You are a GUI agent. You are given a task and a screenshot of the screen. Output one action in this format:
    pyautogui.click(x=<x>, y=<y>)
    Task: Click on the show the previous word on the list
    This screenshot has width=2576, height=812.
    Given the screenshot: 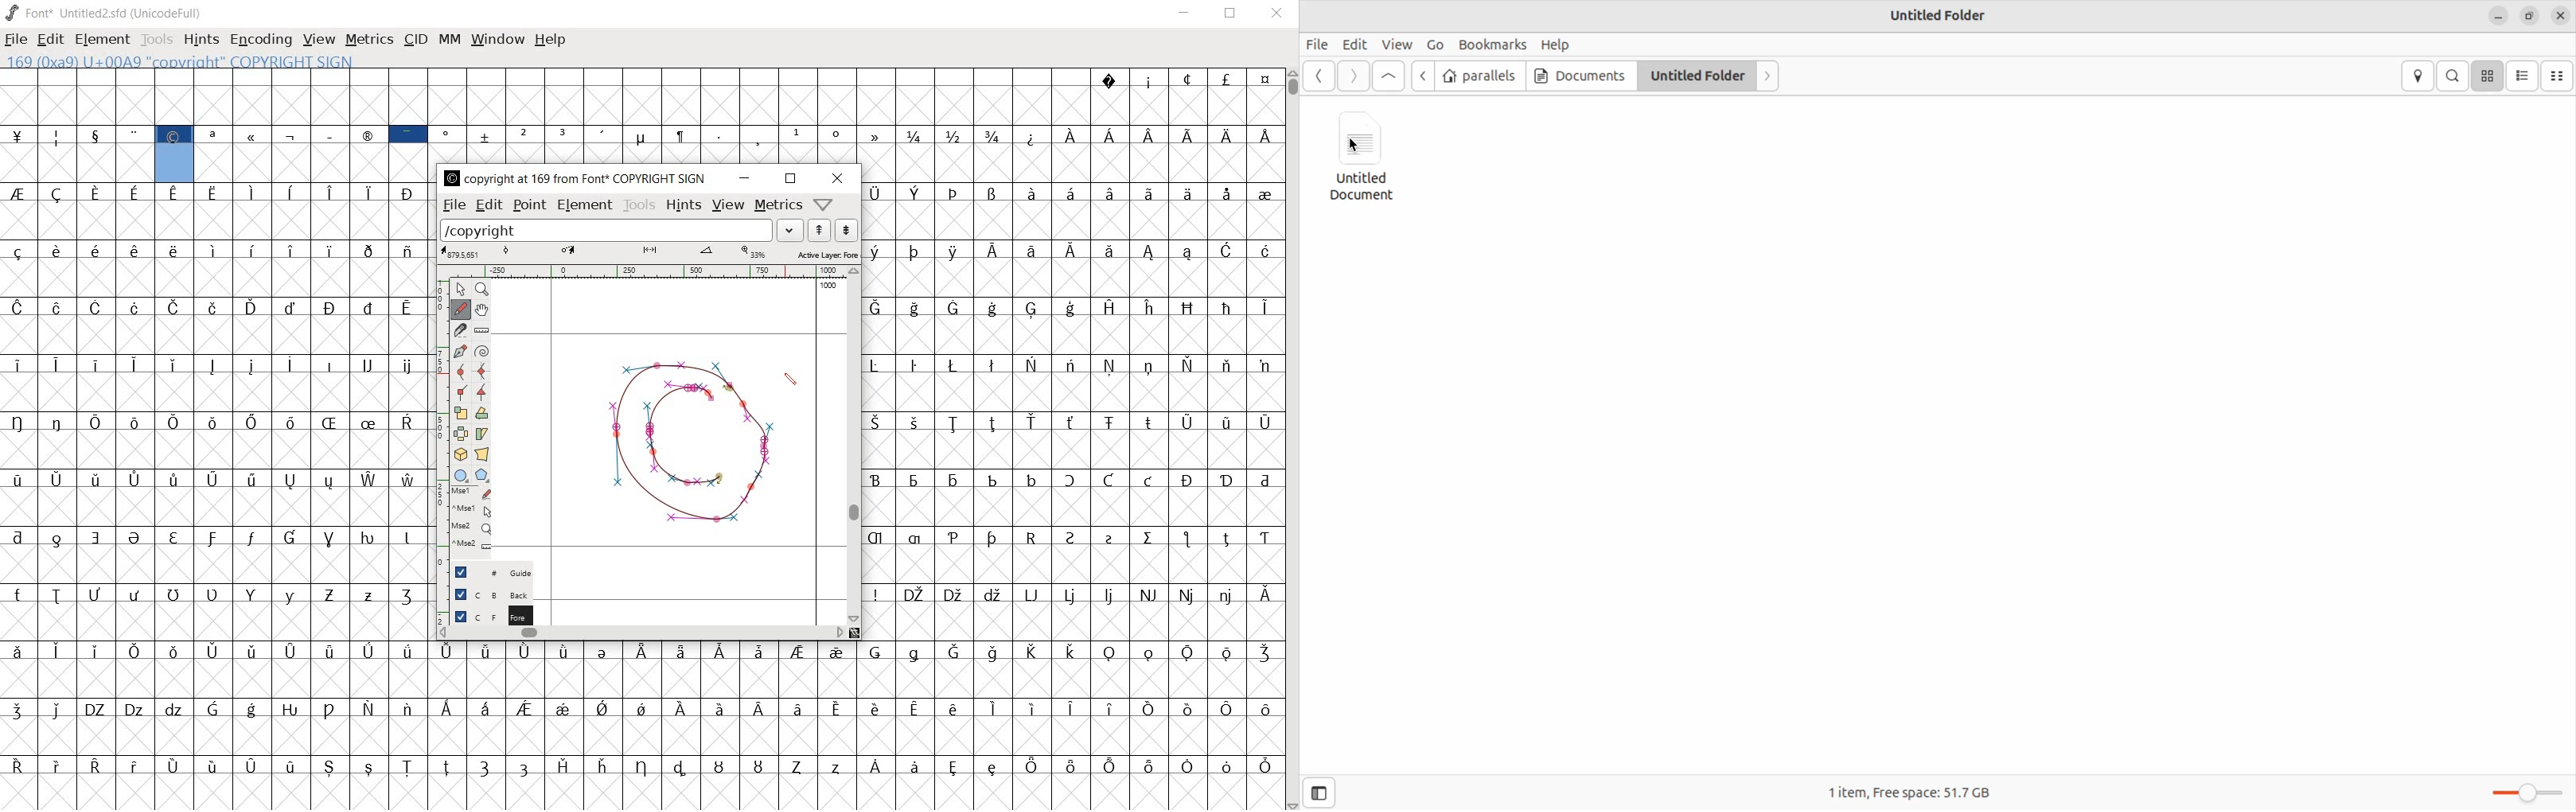 What is the action you would take?
    pyautogui.click(x=845, y=230)
    